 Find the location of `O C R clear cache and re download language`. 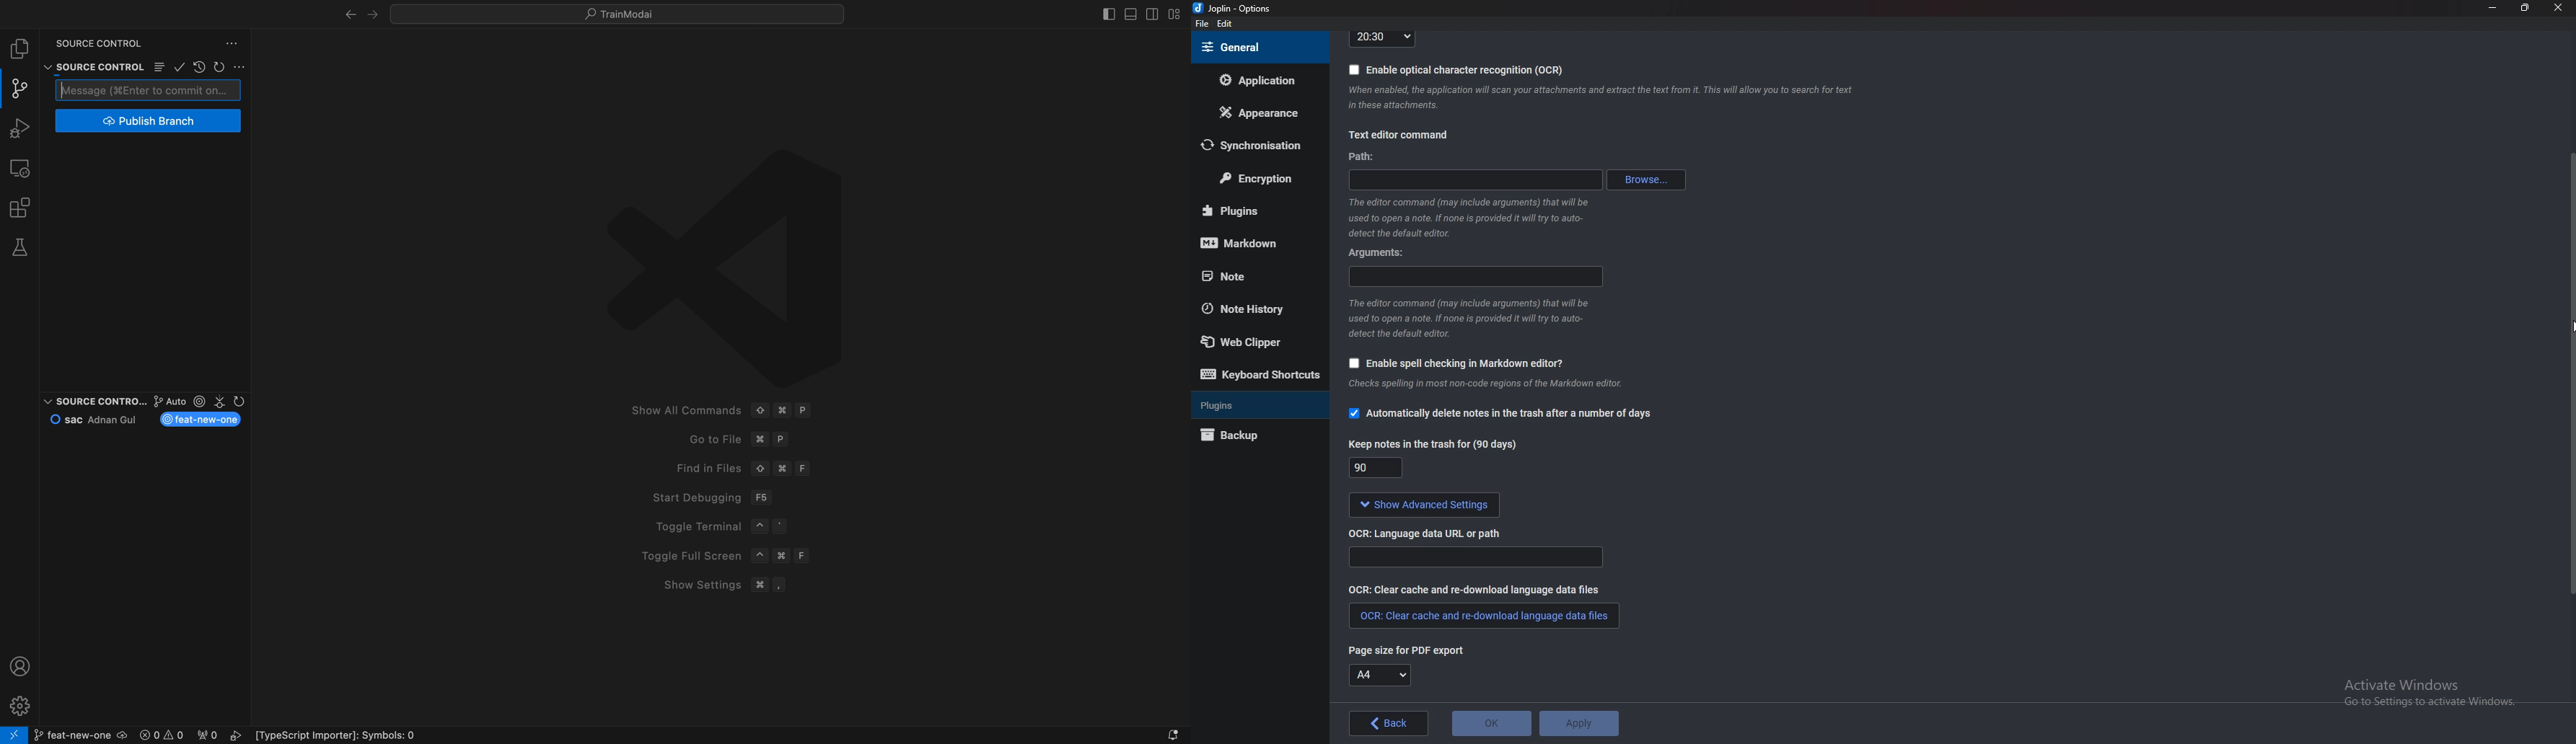

O C R clear cache and re download language is located at coordinates (1477, 589).